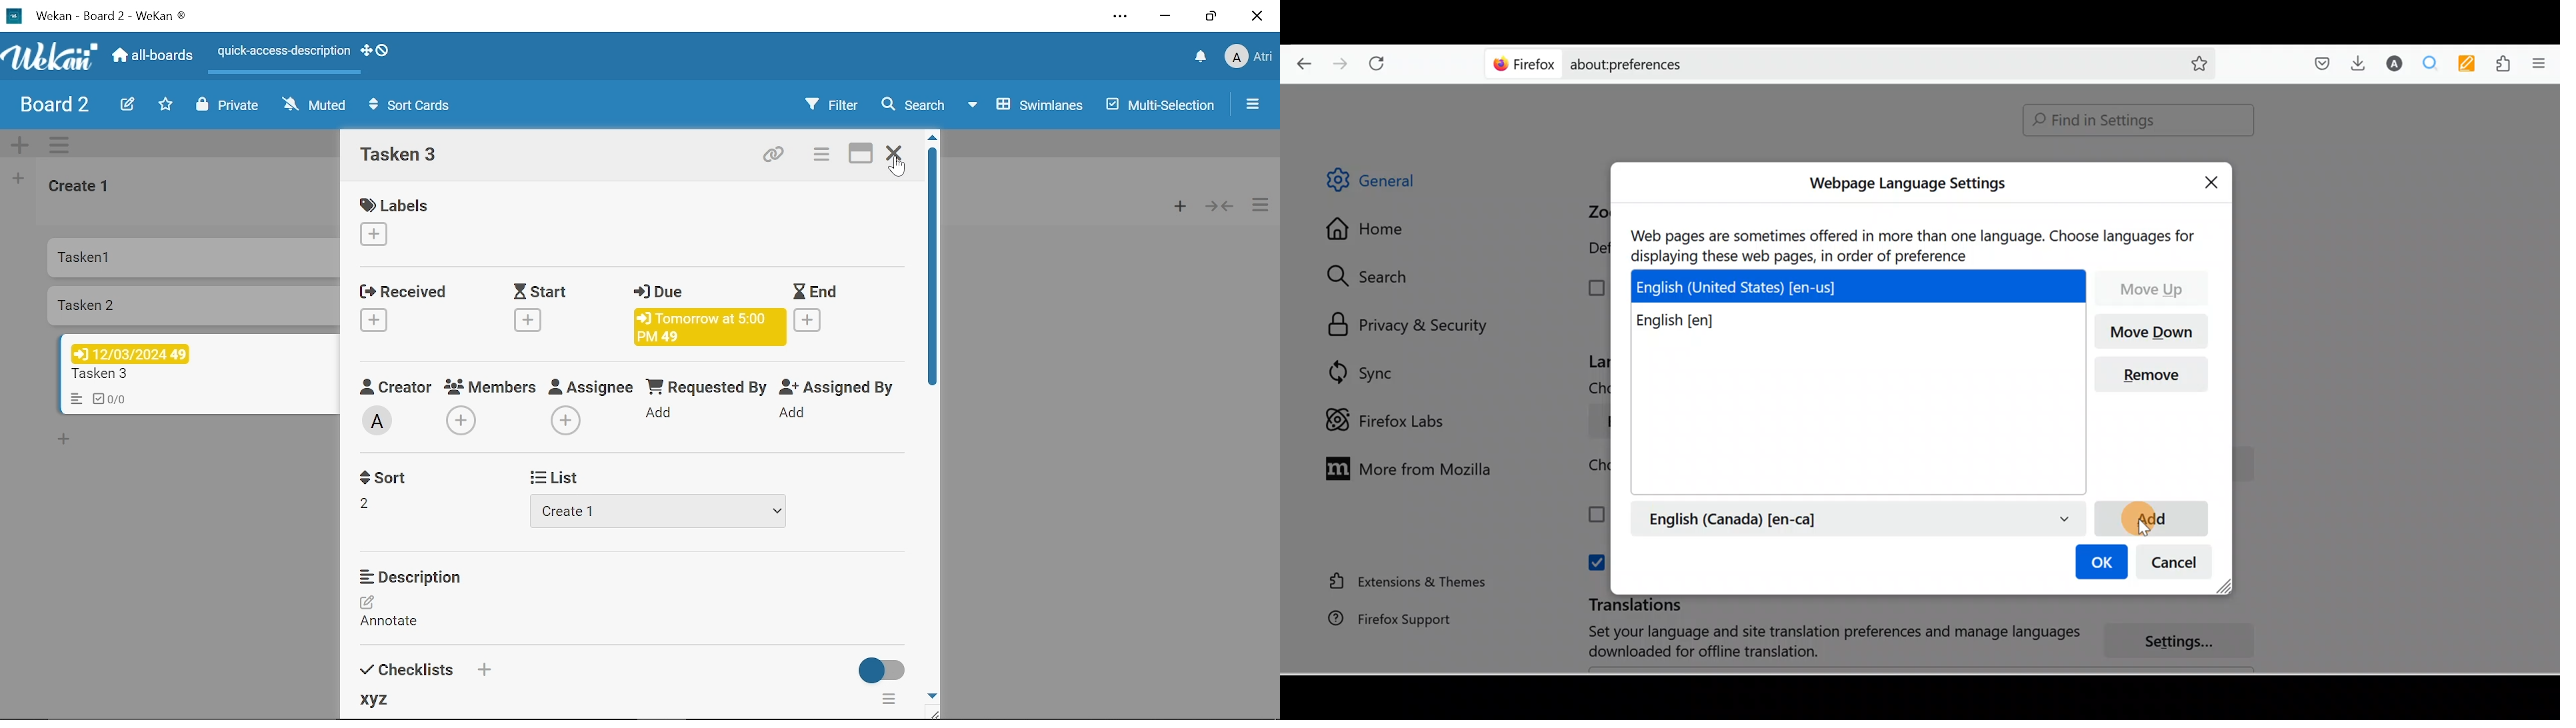  What do you see at coordinates (378, 421) in the screenshot?
I see `Add` at bounding box center [378, 421].